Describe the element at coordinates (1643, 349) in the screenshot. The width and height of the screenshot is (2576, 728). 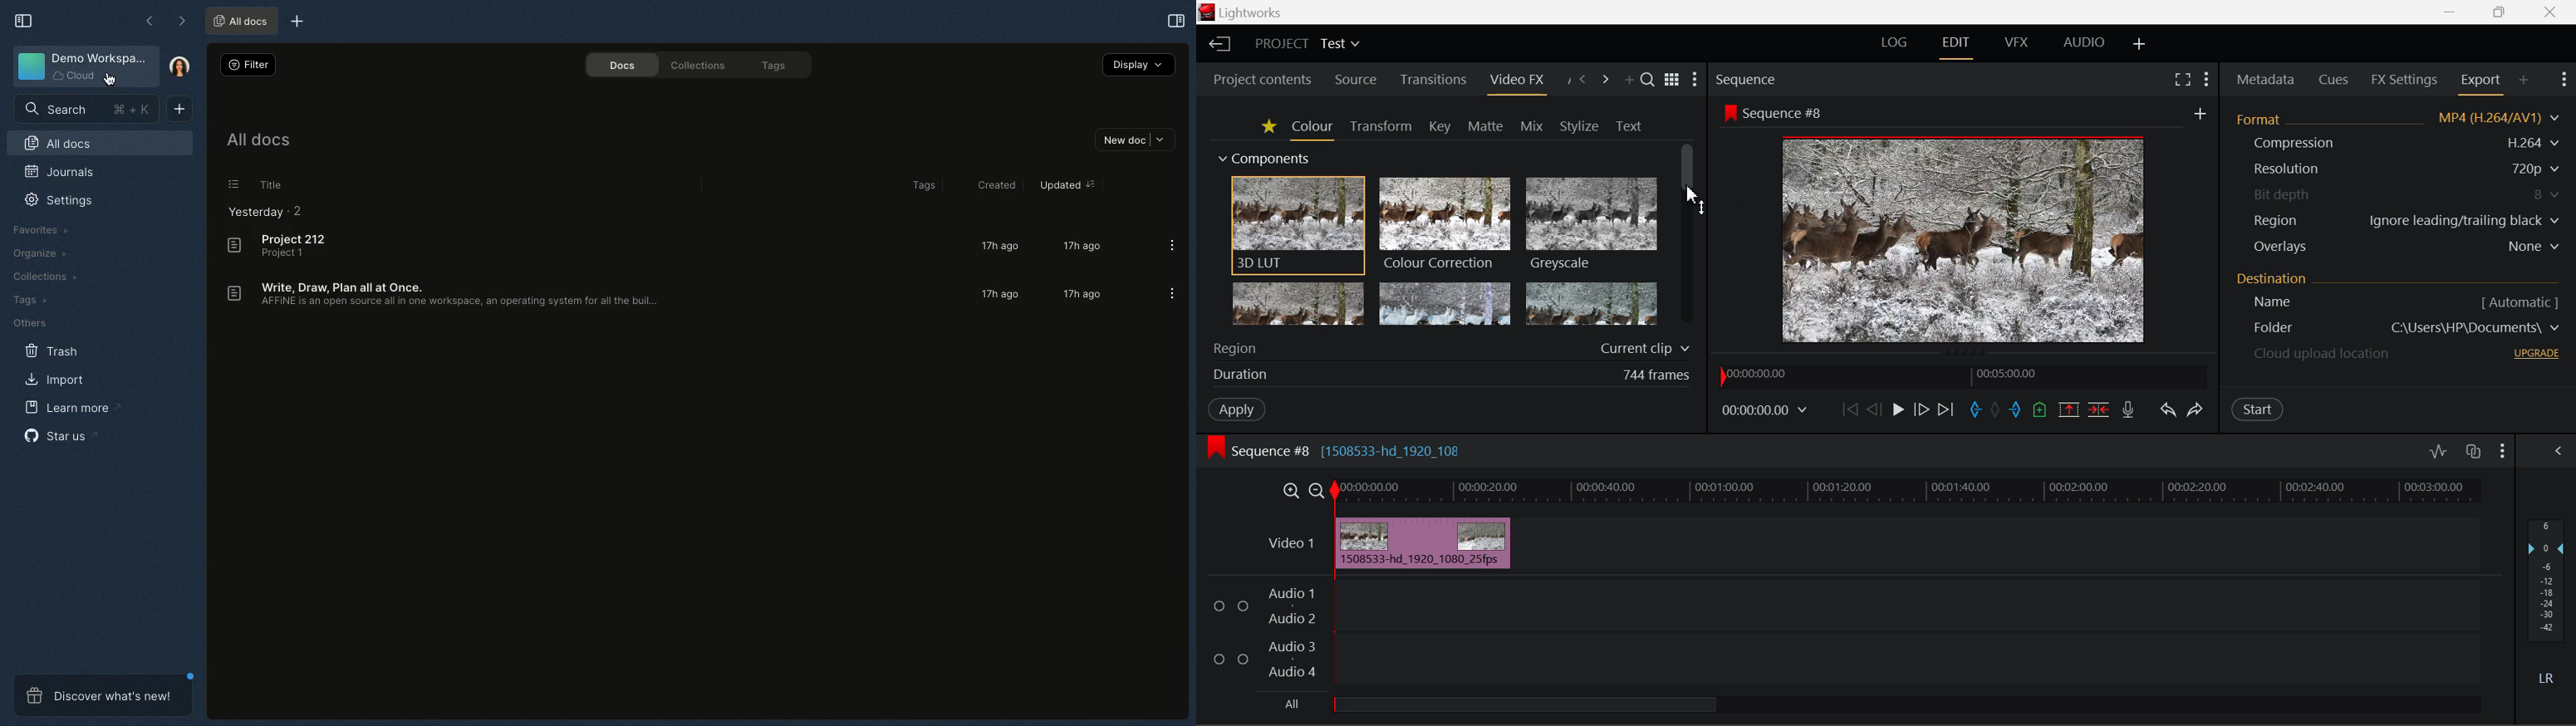
I see `Current clip ` at that location.